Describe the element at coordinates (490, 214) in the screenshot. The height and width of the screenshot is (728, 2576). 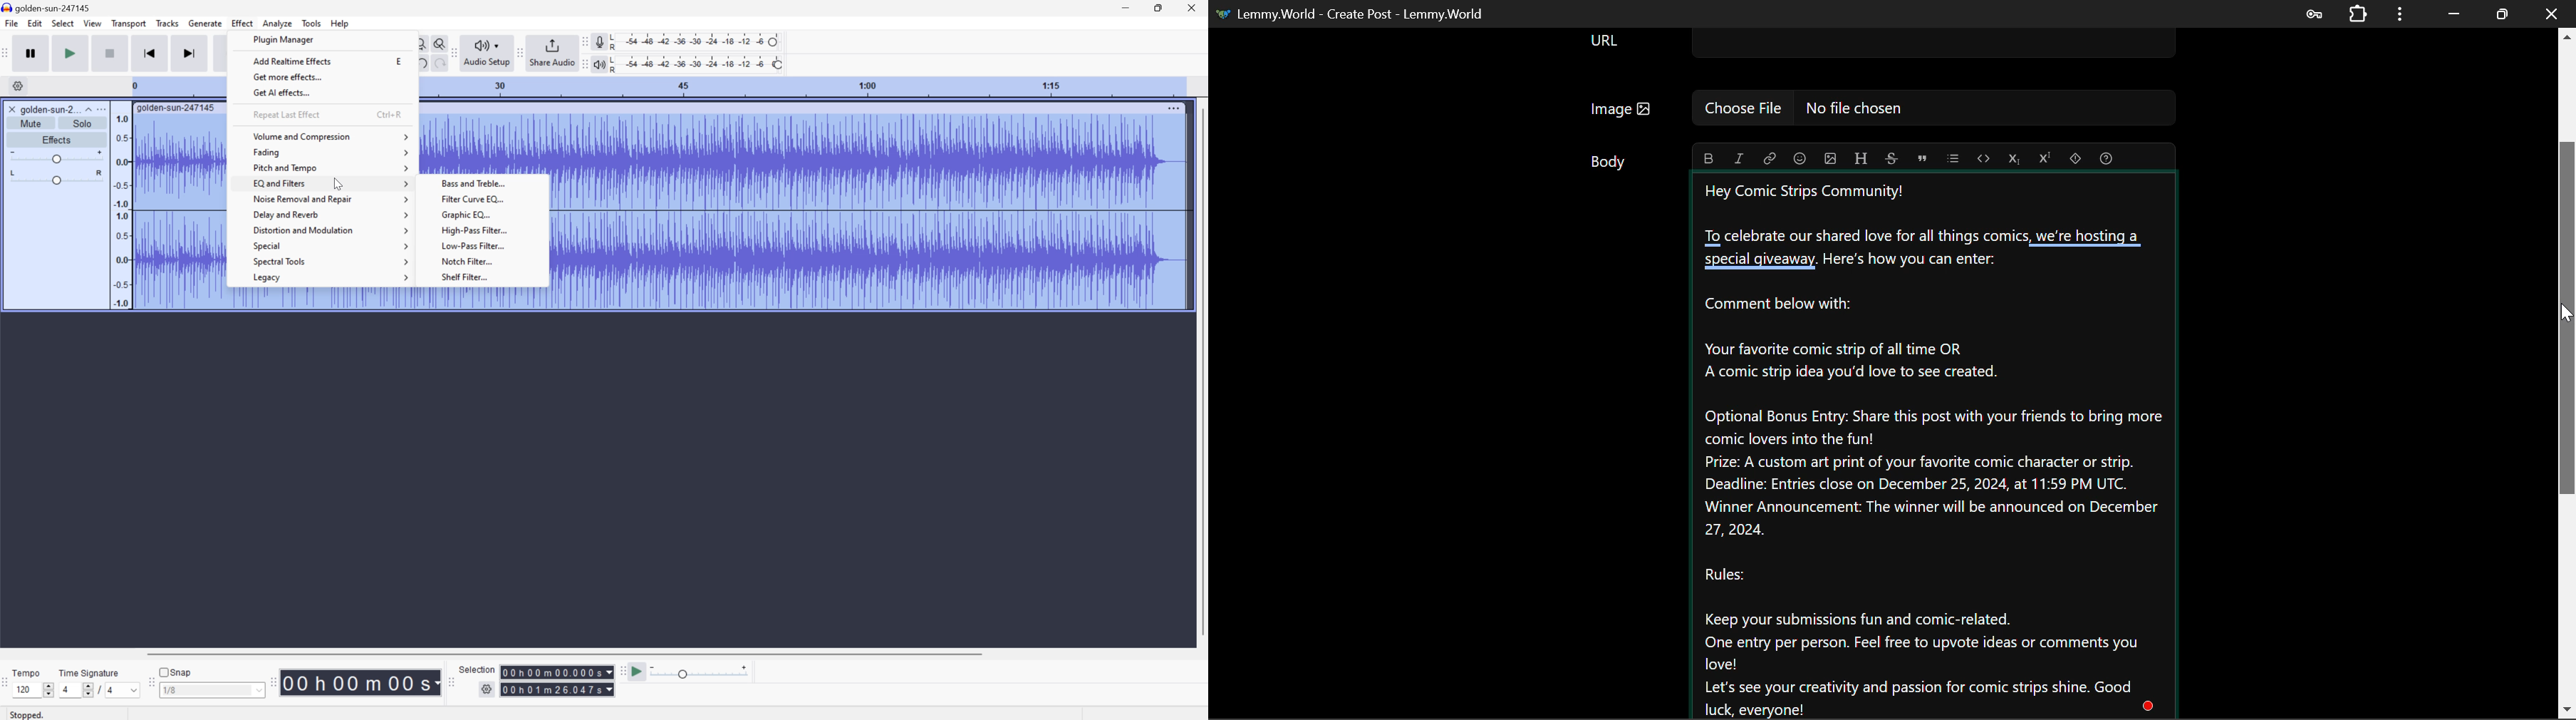
I see `Graphic EQ...` at that location.